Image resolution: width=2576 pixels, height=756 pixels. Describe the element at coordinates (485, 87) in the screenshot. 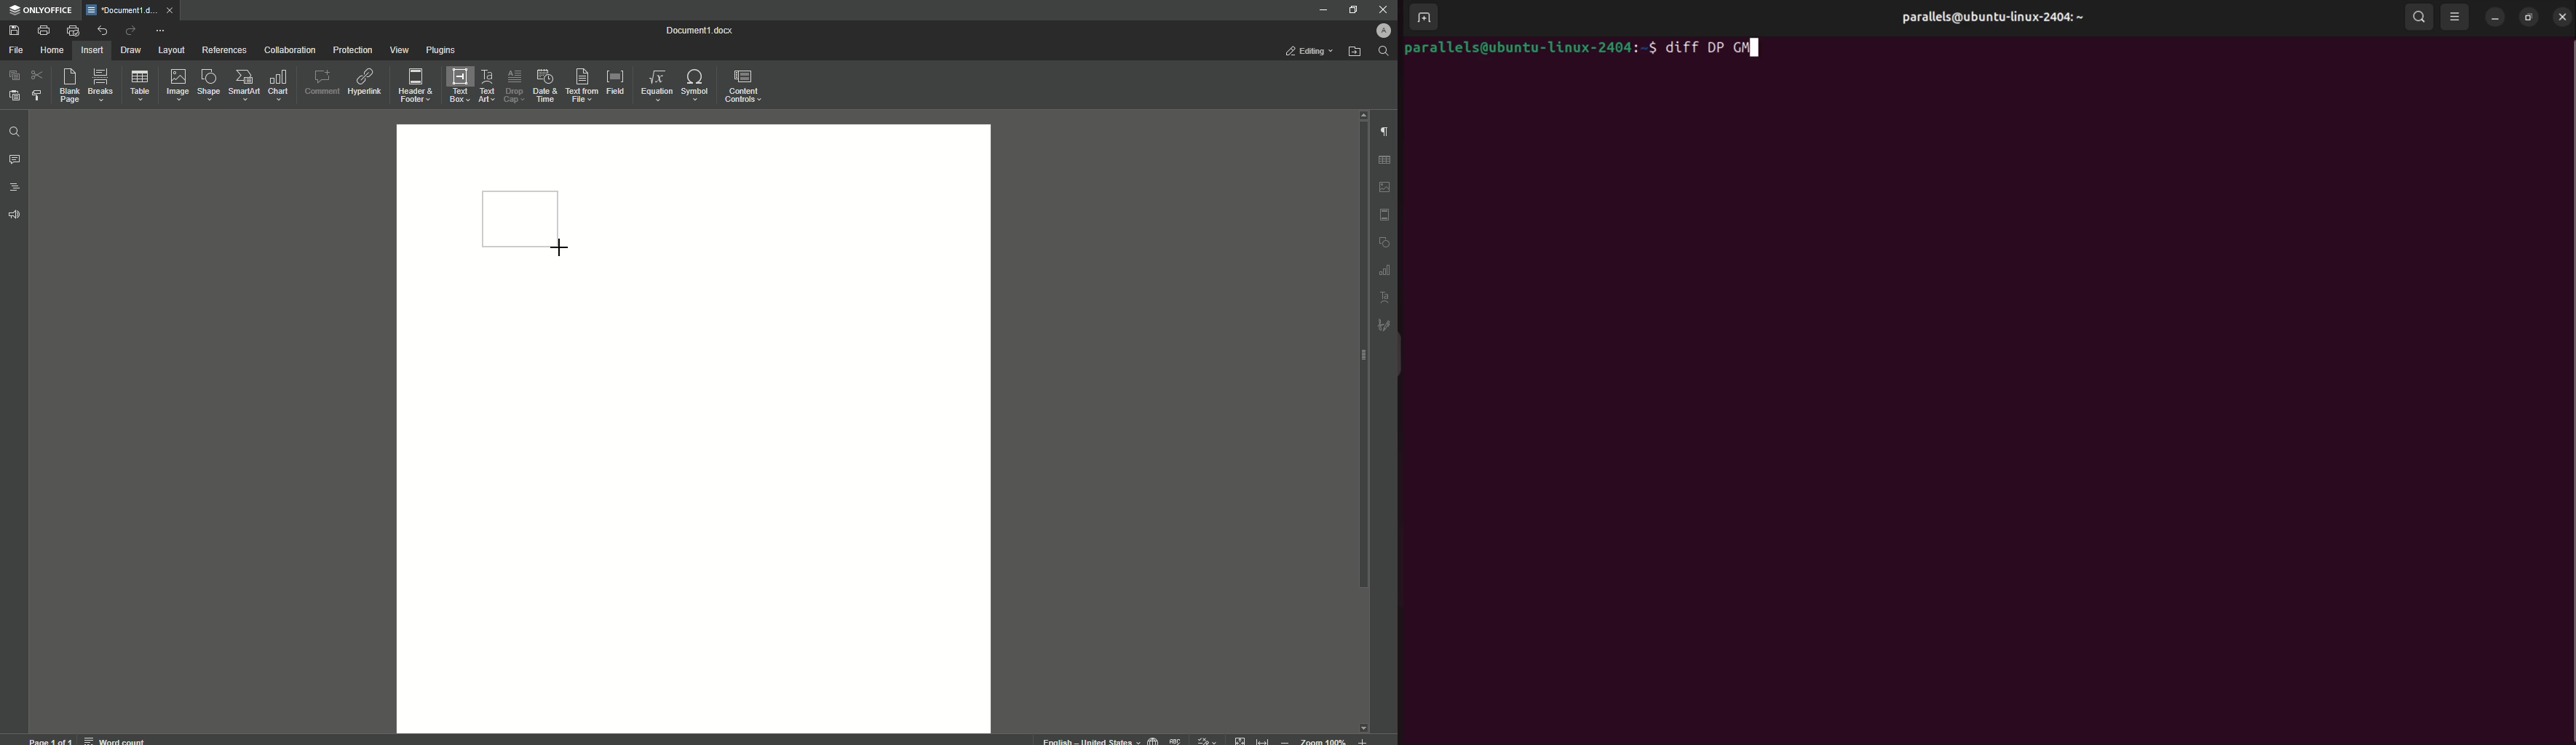

I see `Text Art` at that location.